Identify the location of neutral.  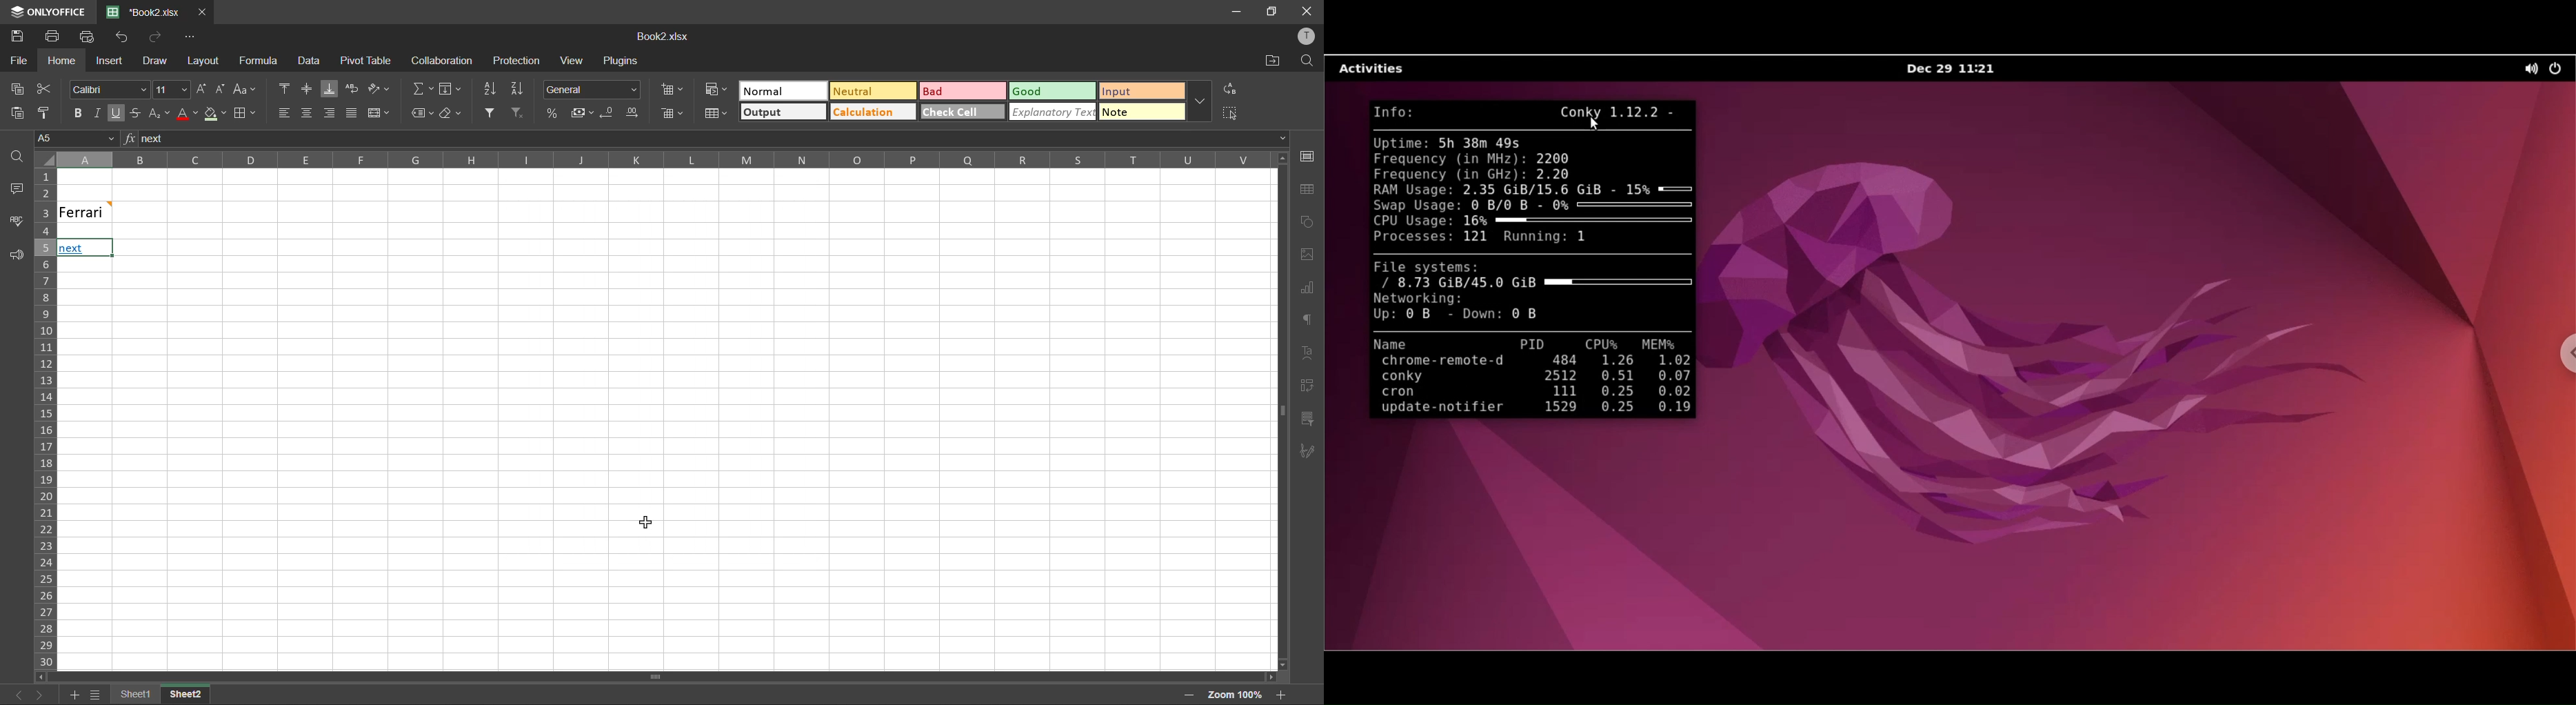
(864, 90).